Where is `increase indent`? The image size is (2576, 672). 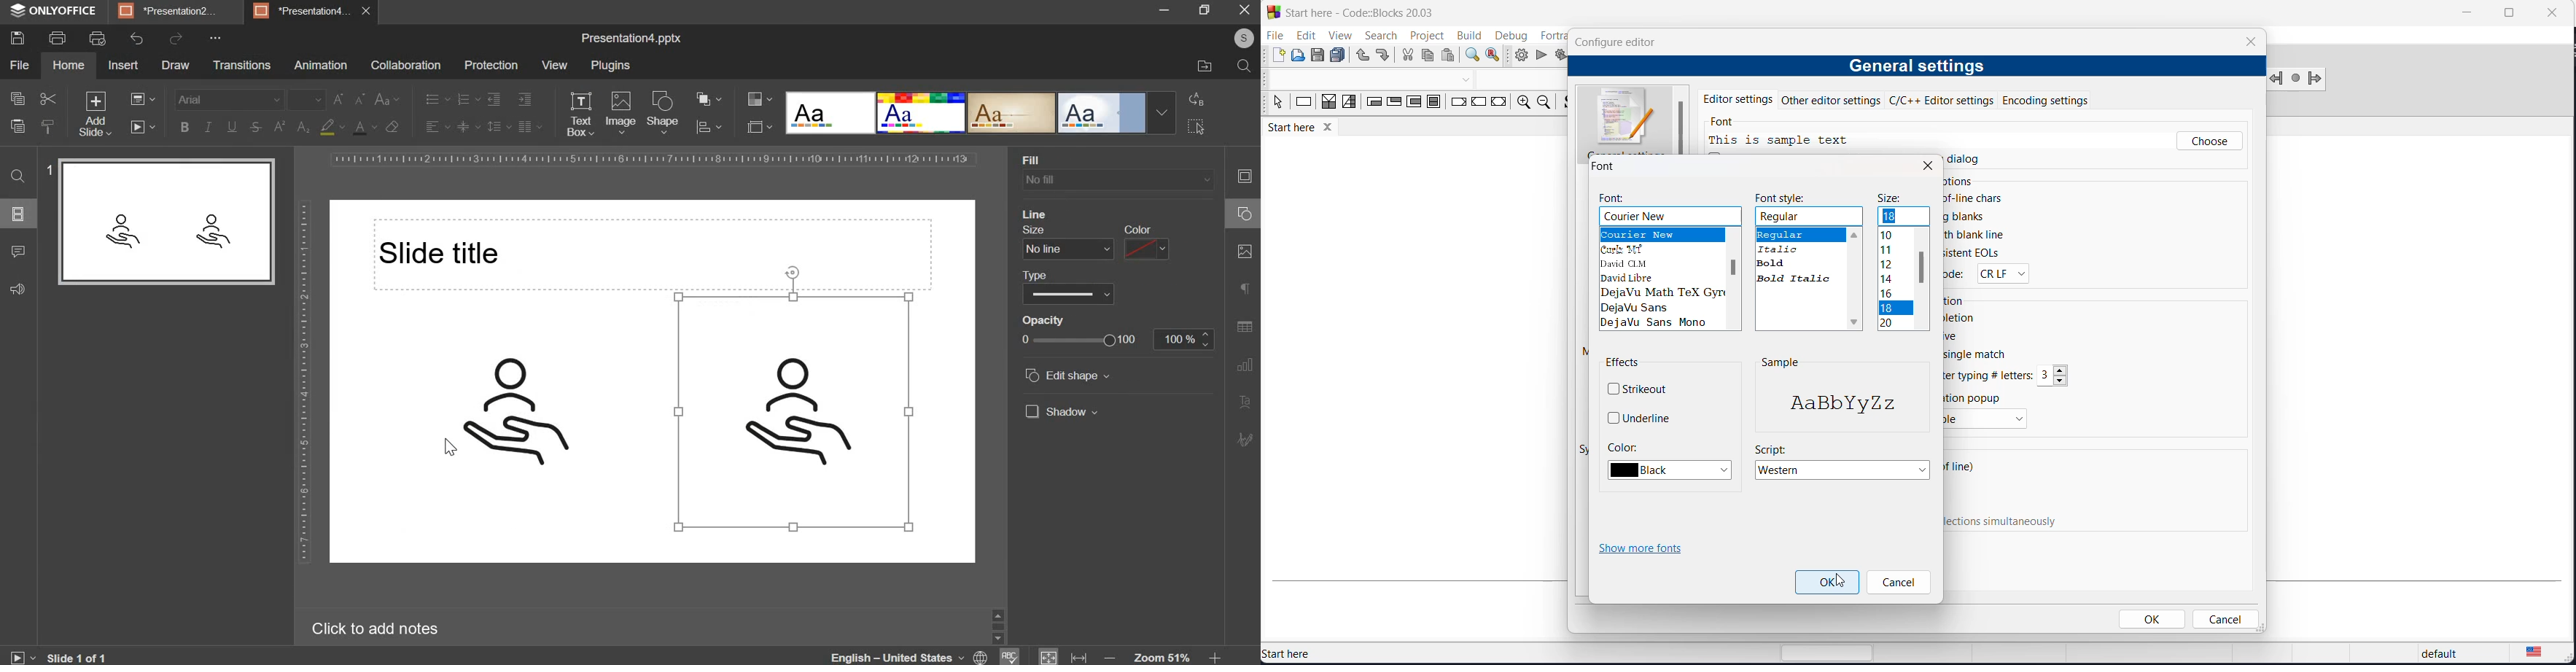
increase indent is located at coordinates (524, 99).